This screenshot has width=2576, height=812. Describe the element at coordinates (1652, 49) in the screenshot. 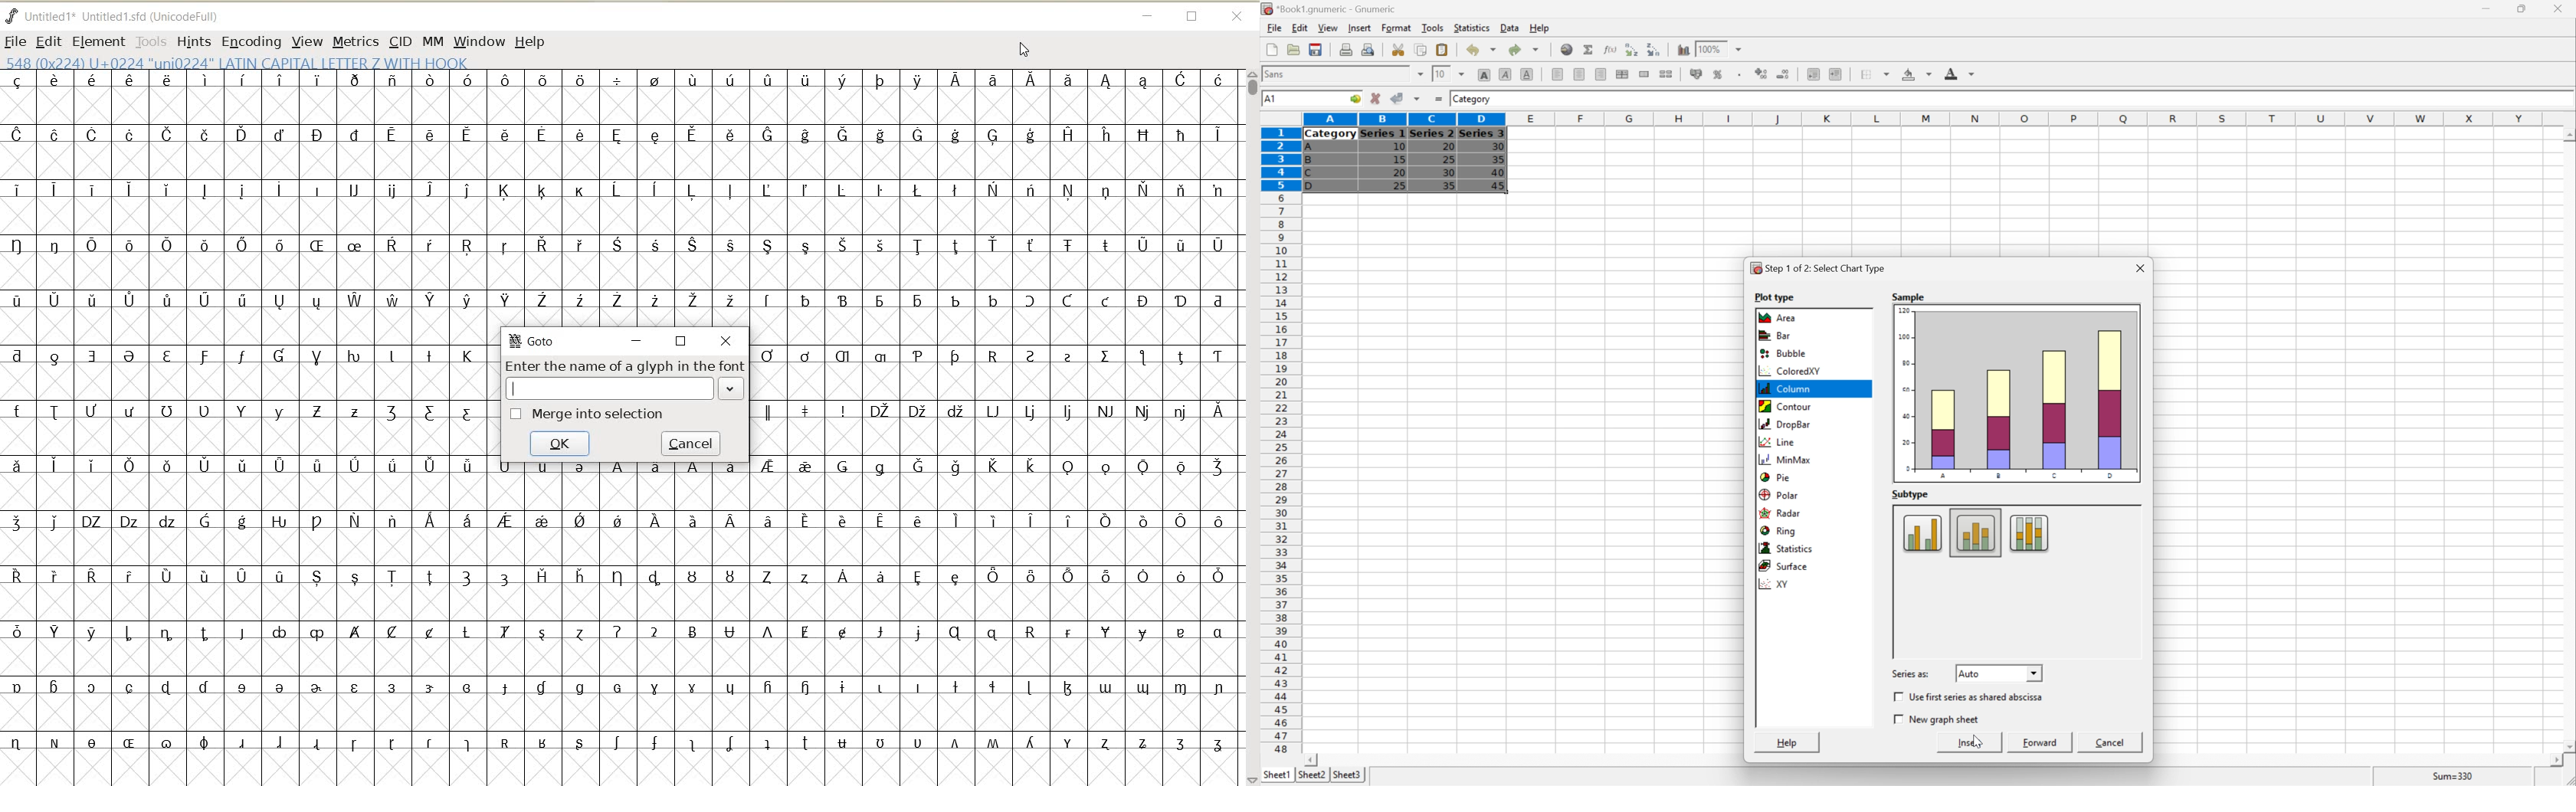

I see `Sort the selected region in descending order based on the first column selected` at that location.